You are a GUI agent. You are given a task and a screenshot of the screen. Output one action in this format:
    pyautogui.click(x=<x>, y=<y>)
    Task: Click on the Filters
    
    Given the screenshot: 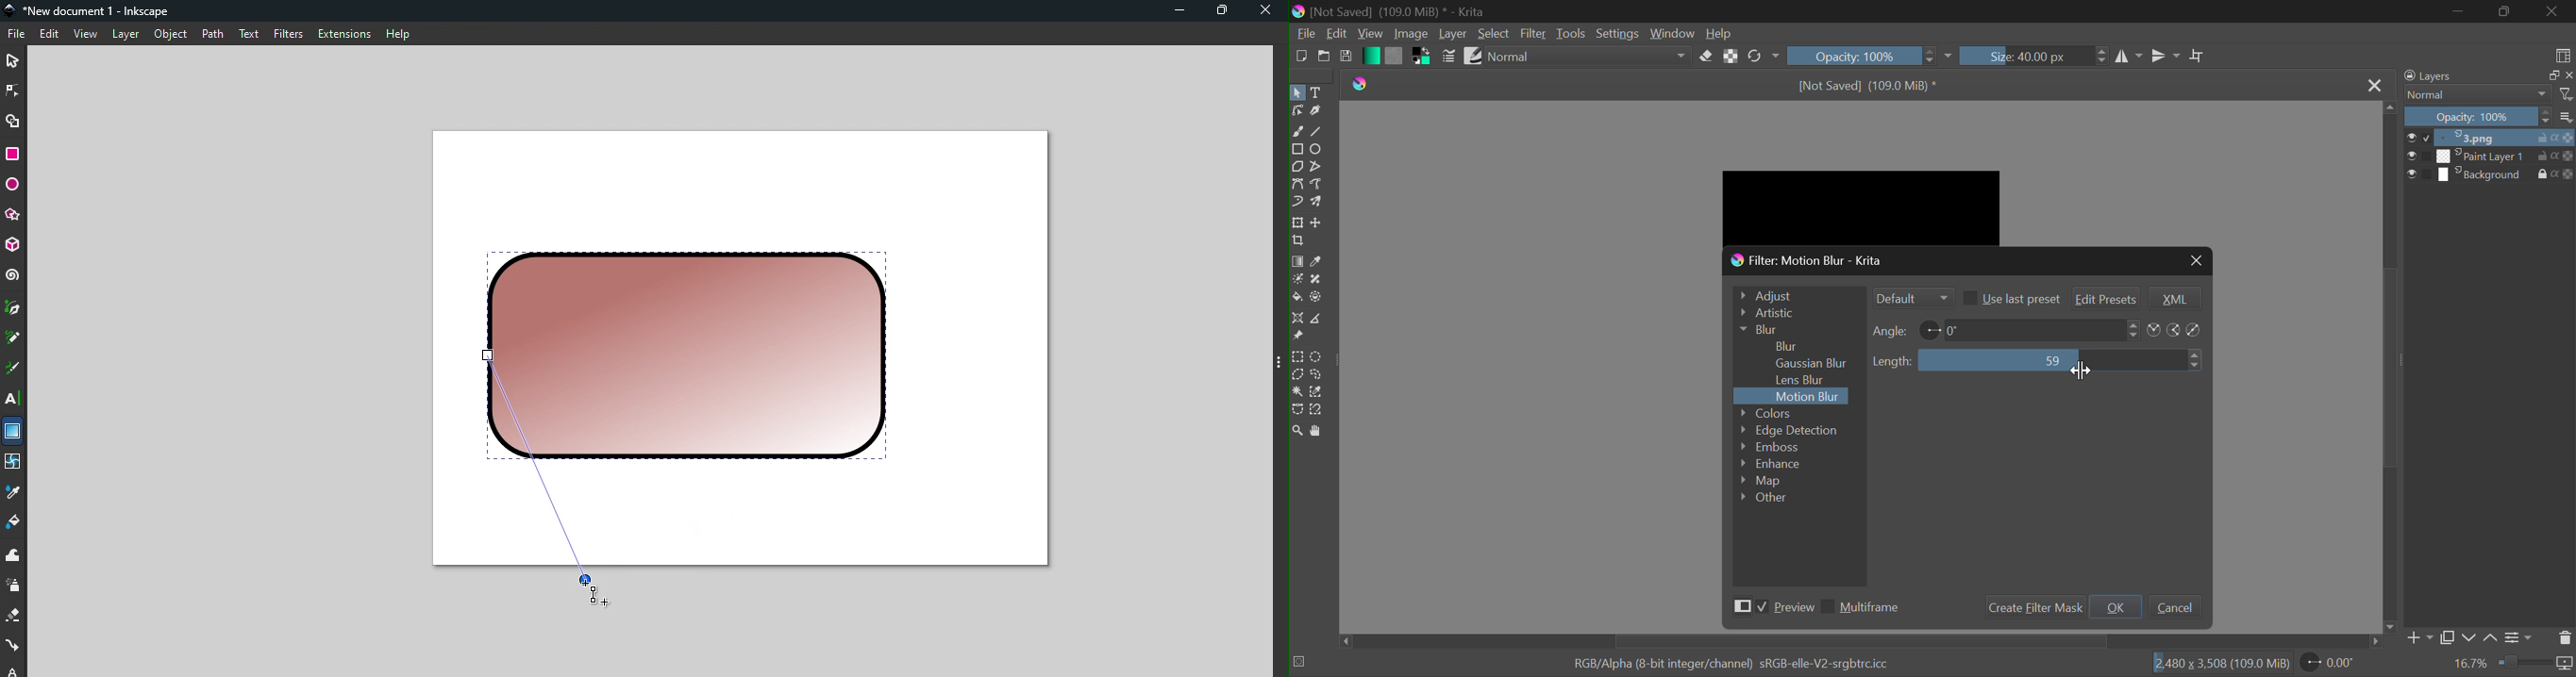 What is the action you would take?
    pyautogui.click(x=287, y=33)
    